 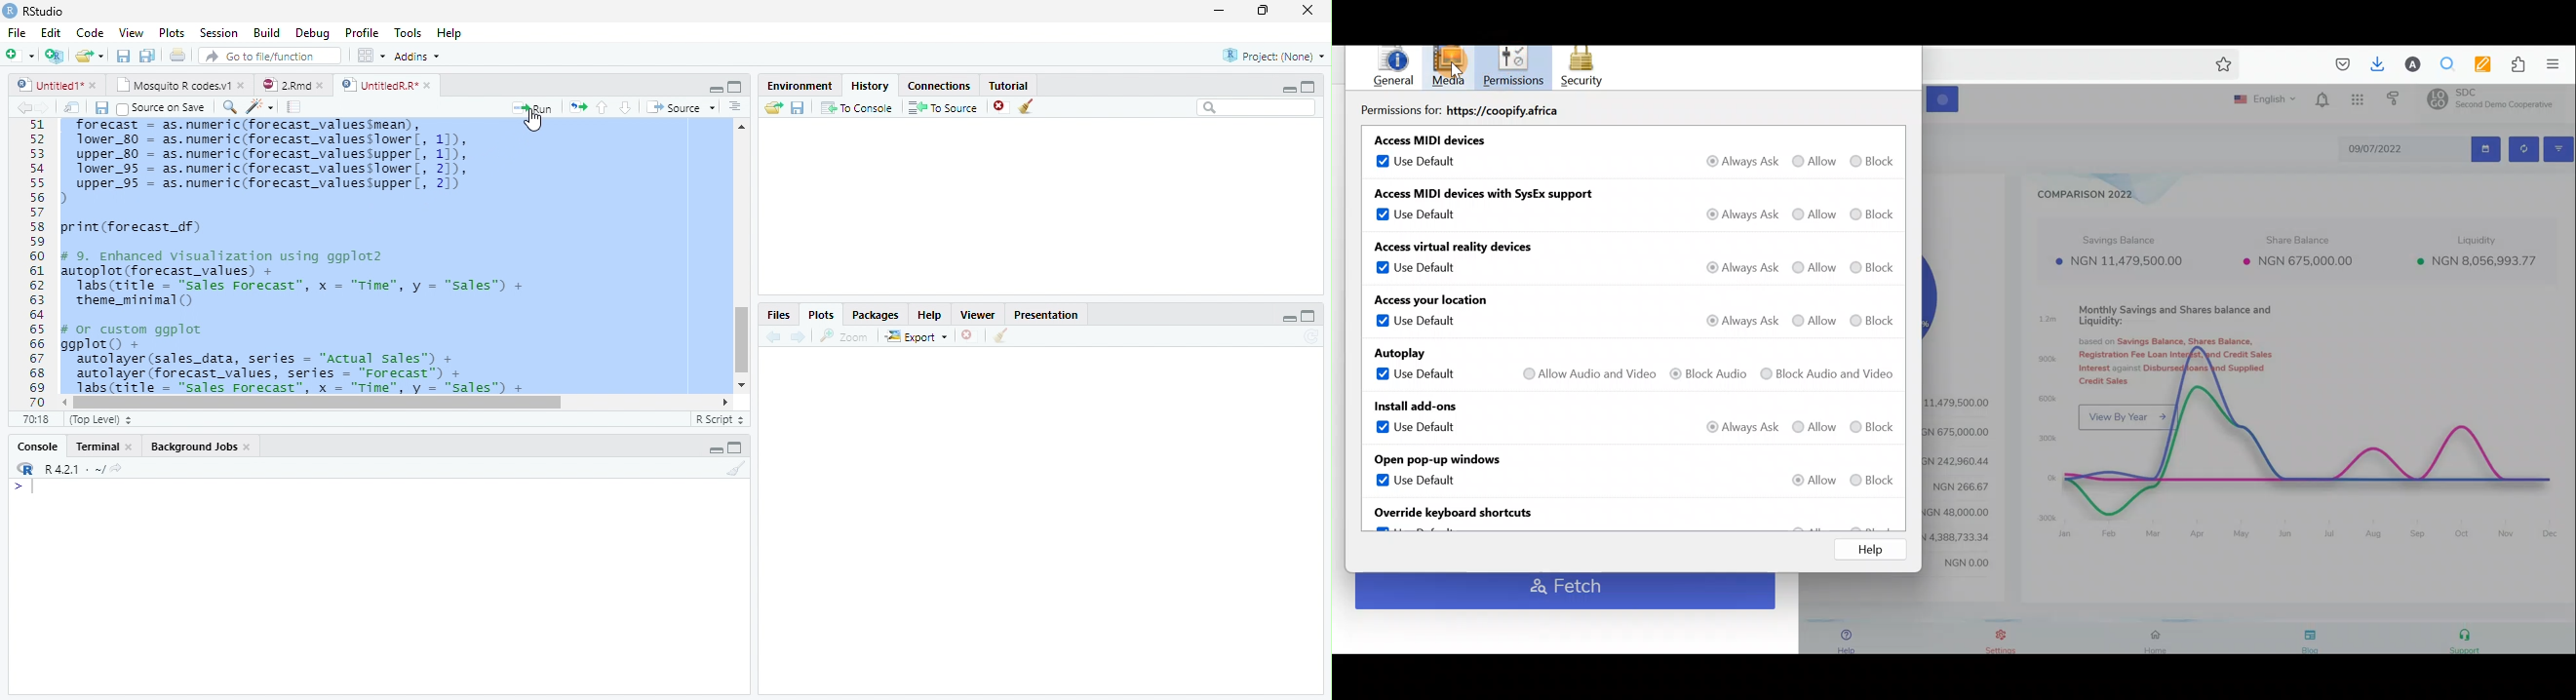 I want to click on Tutorial, so click(x=1008, y=86).